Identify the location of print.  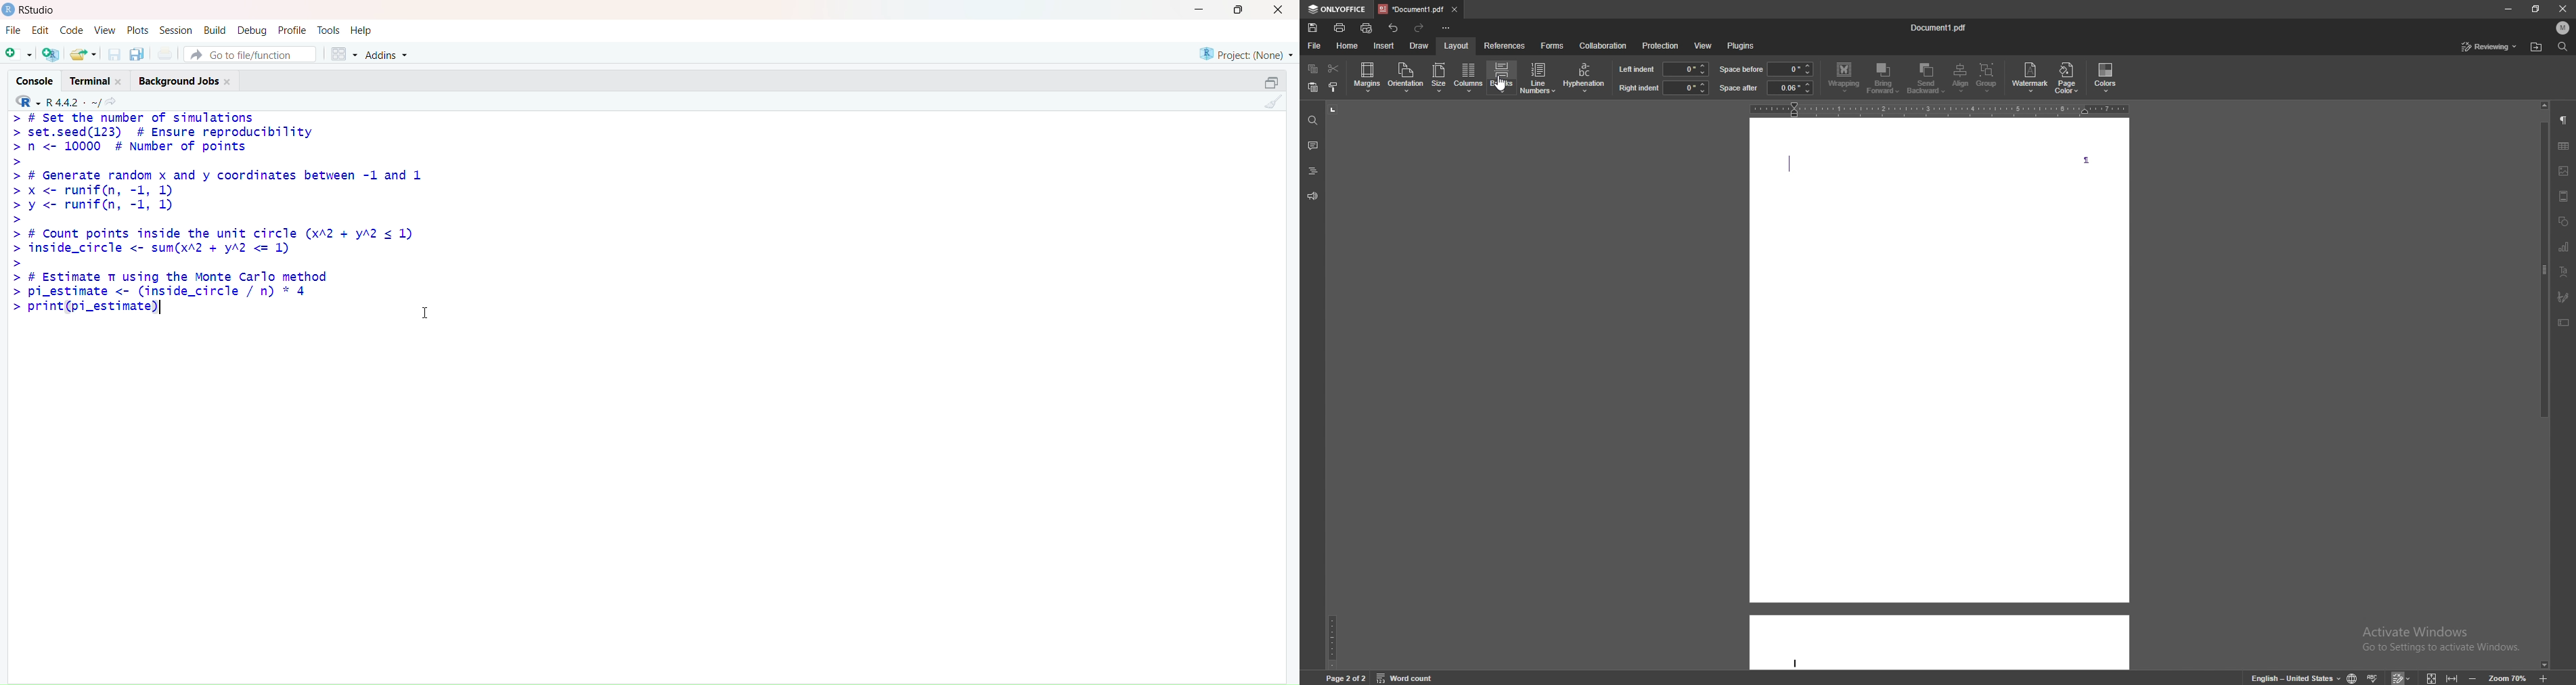
(1341, 27).